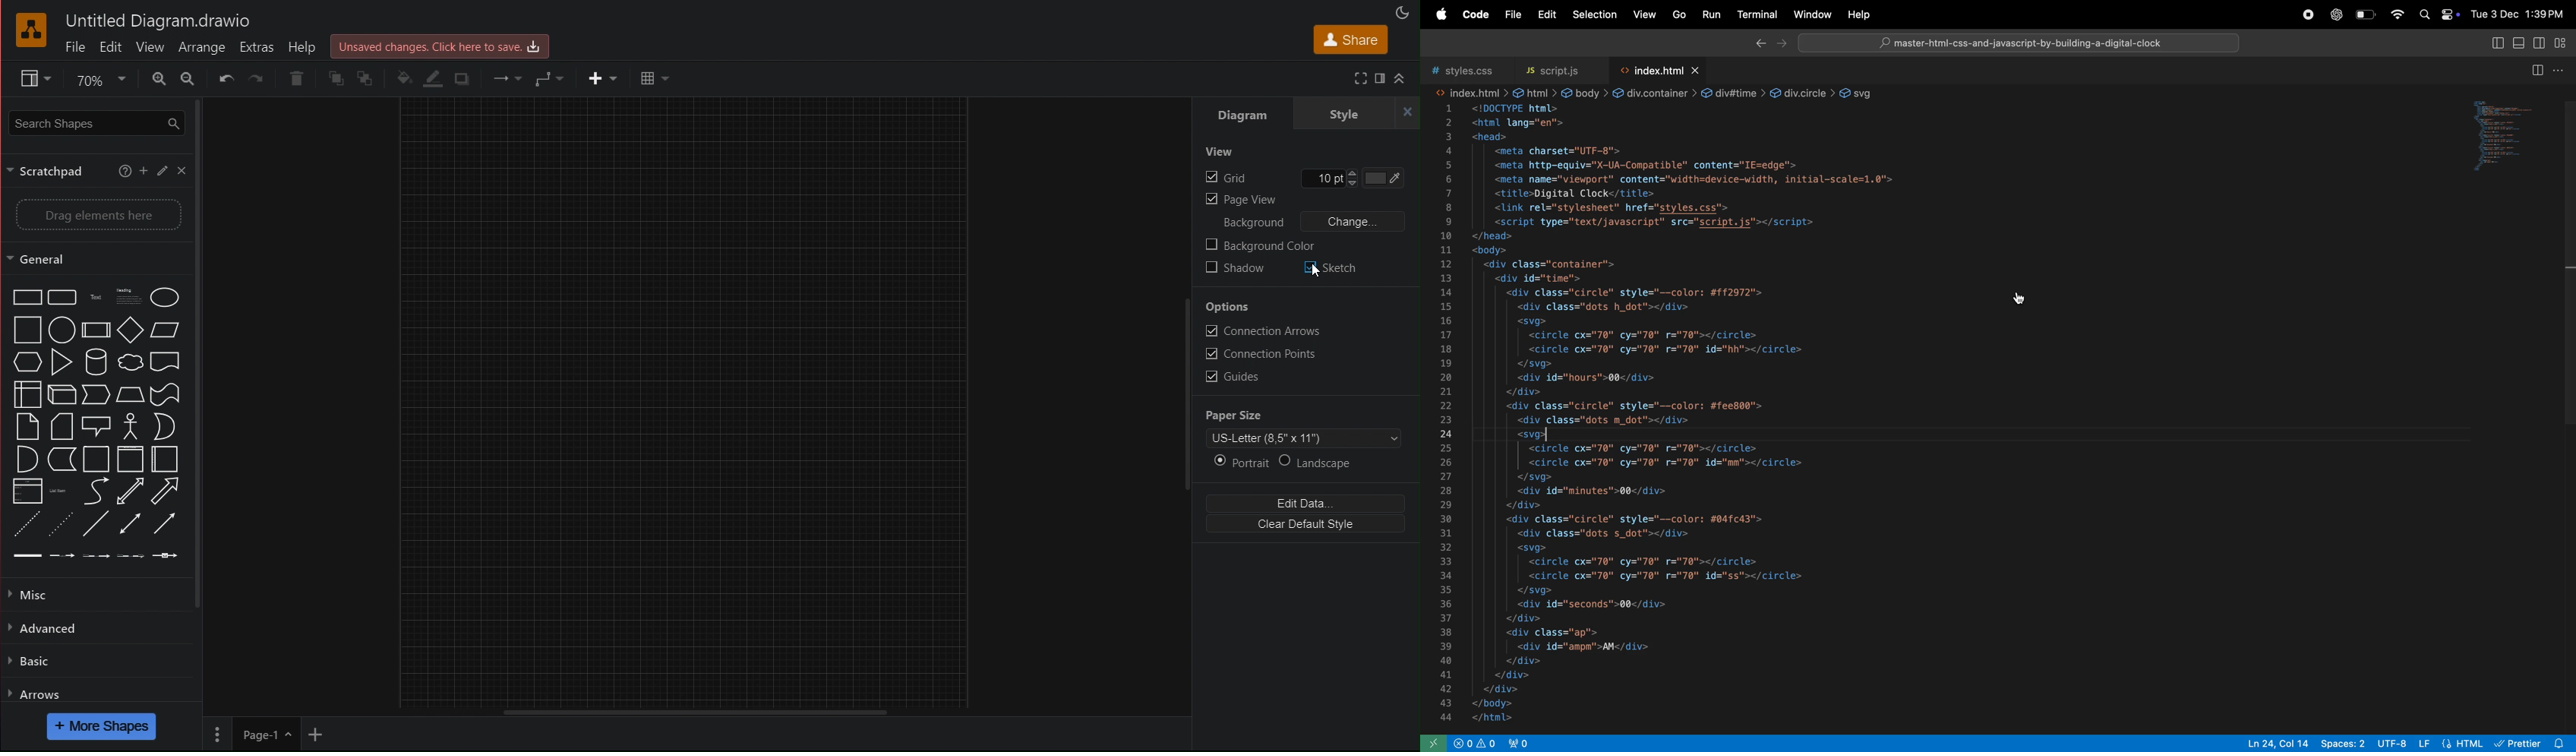 The width and height of the screenshot is (2576, 756). What do you see at coordinates (59, 492) in the screenshot?
I see `list item` at bounding box center [59, 492].